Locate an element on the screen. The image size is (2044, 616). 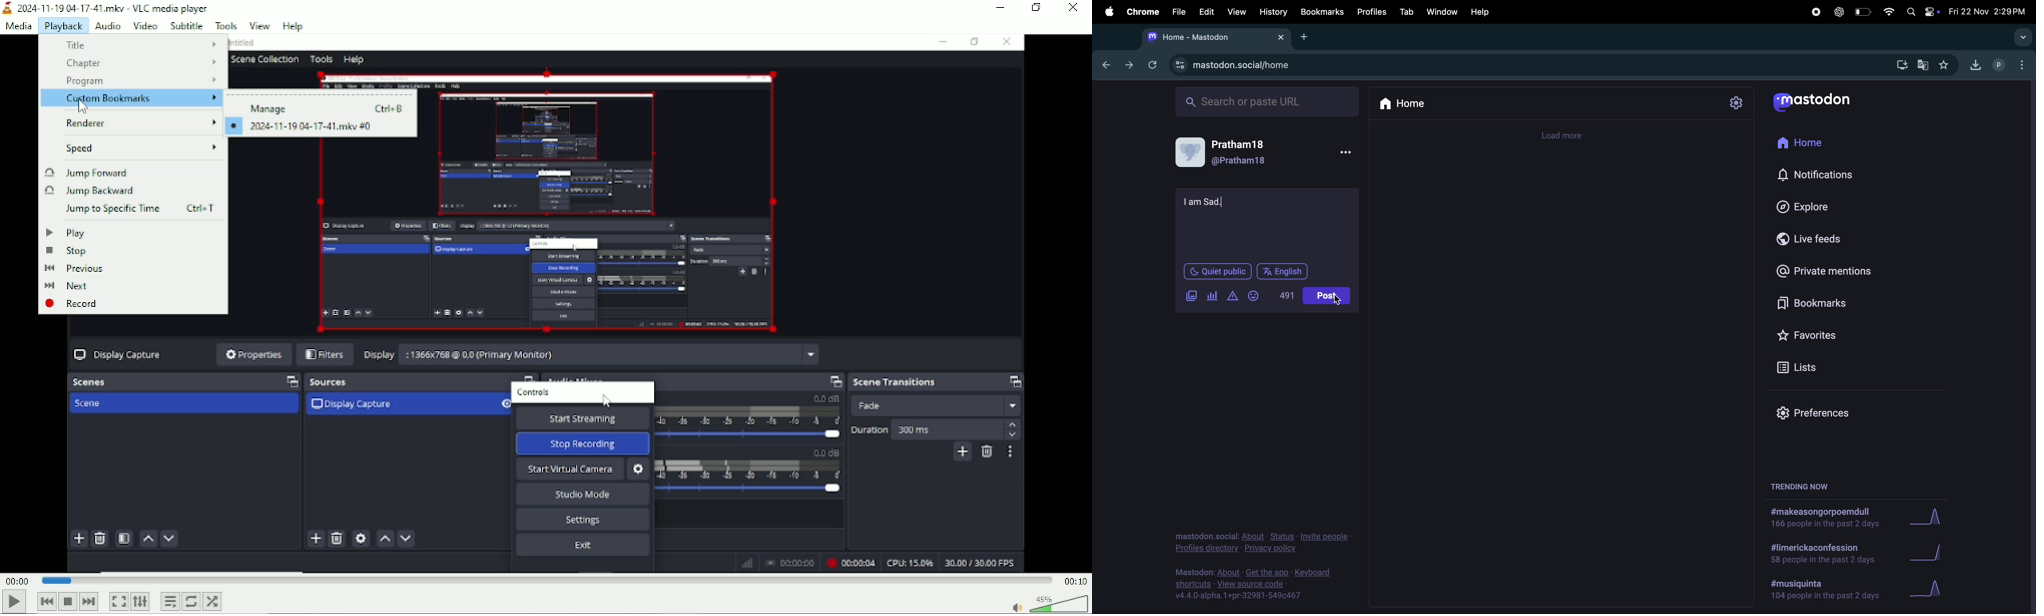
hashtags is located at coordinates (1826, 554).